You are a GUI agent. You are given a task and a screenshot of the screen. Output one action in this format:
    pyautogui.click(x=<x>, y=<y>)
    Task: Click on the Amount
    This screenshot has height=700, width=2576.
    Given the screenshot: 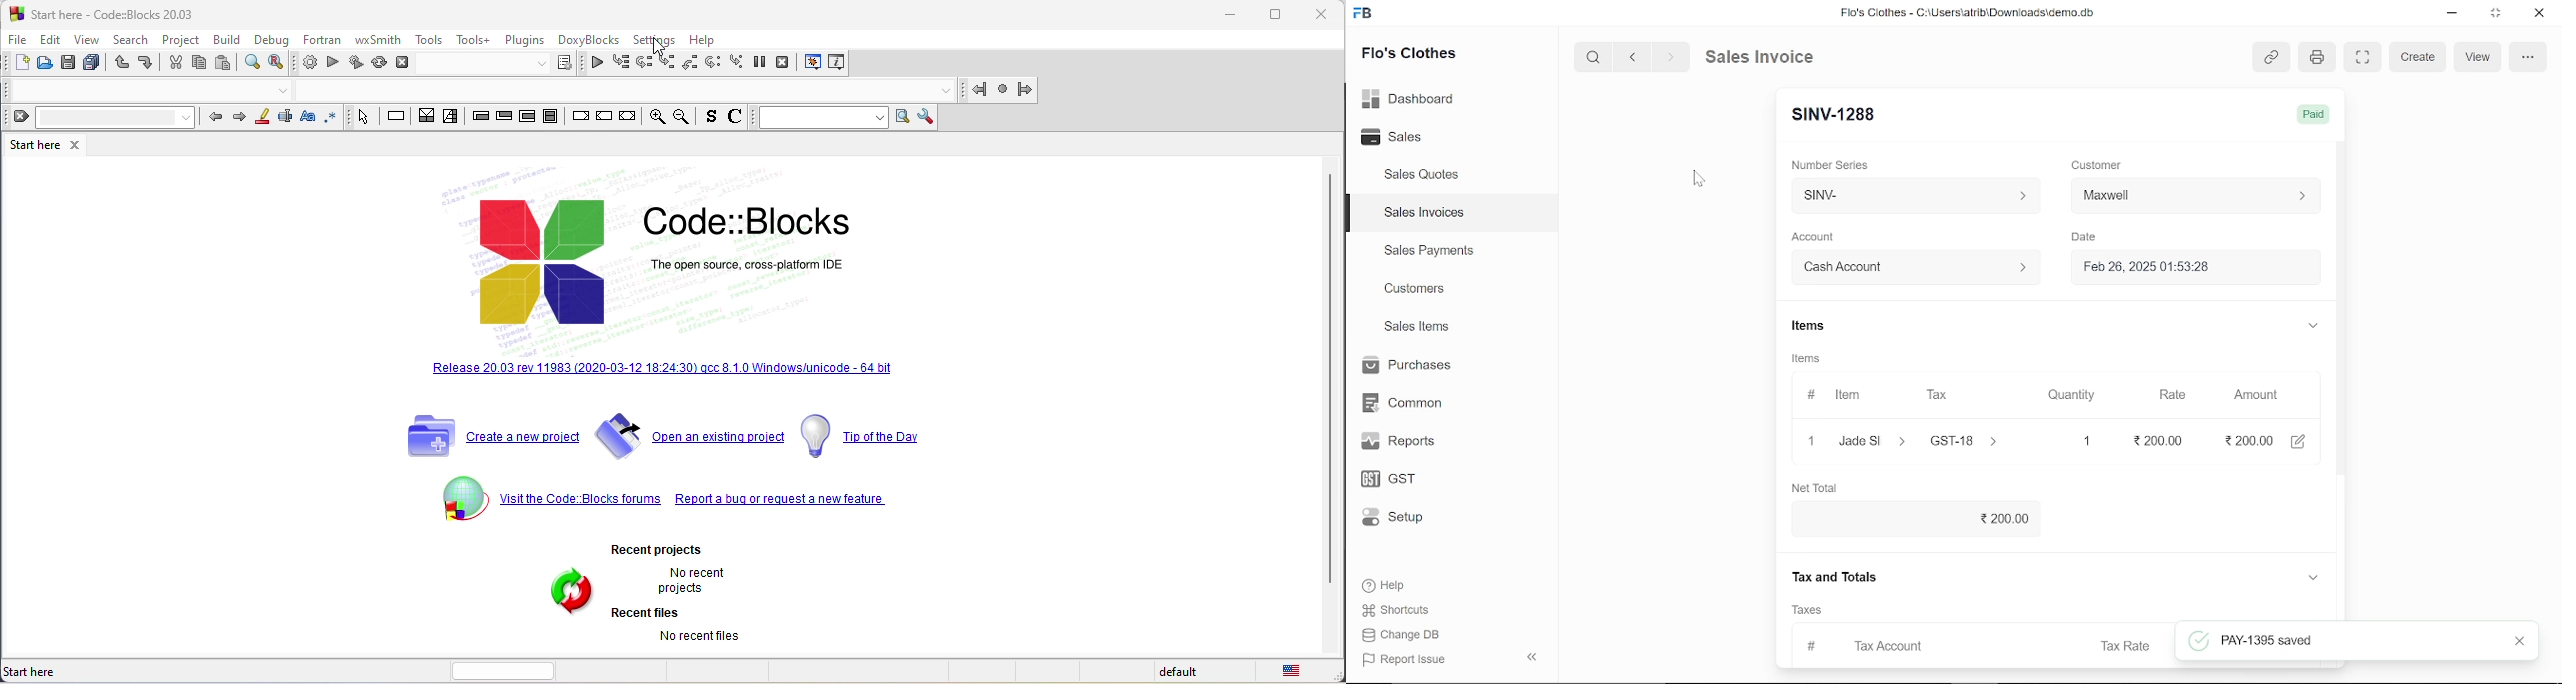 What is the action you would take?
    pyautogui.click(x=2256, y=395)
    